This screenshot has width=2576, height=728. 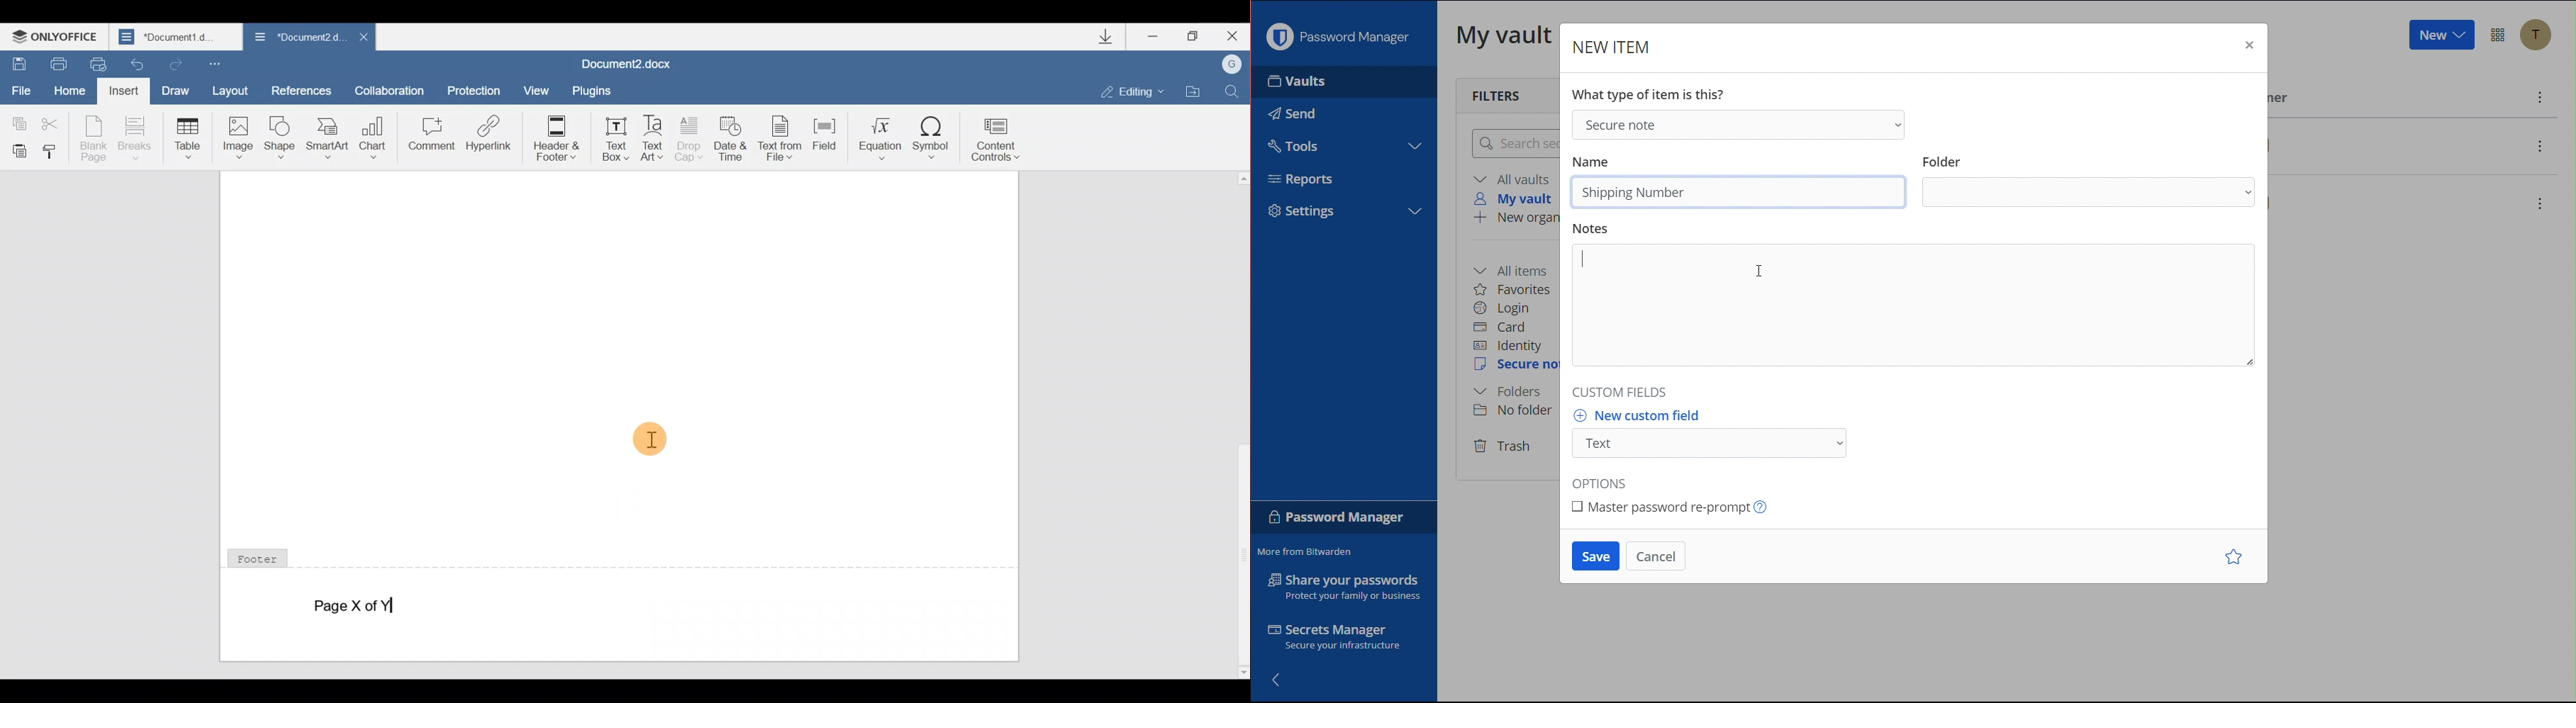 What do you see at coordinates (1511, 347) in the screenshot?
I see `Identity` at bounding box center [1511, 347].